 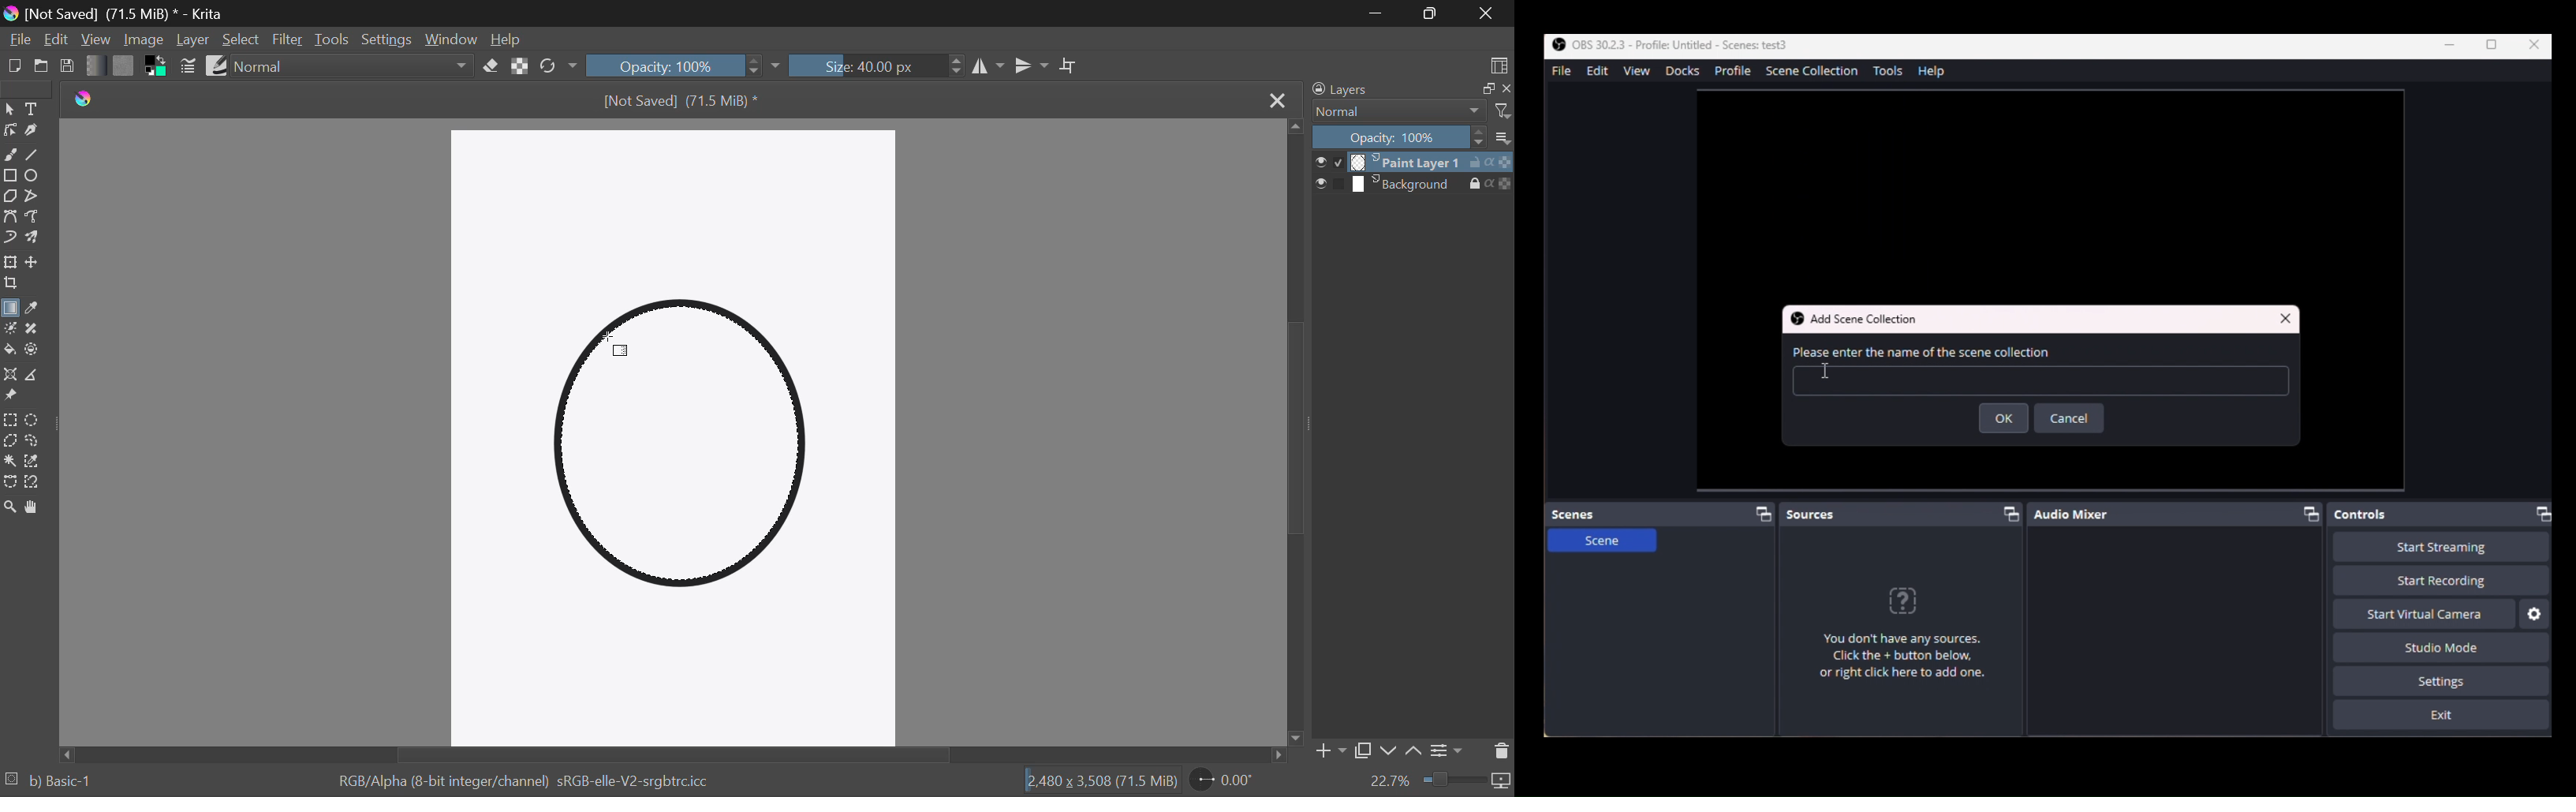 What do you see at coordinates (1831, 374) in the screenshot?
I see `cursor` at bounding box center [1831, 374].